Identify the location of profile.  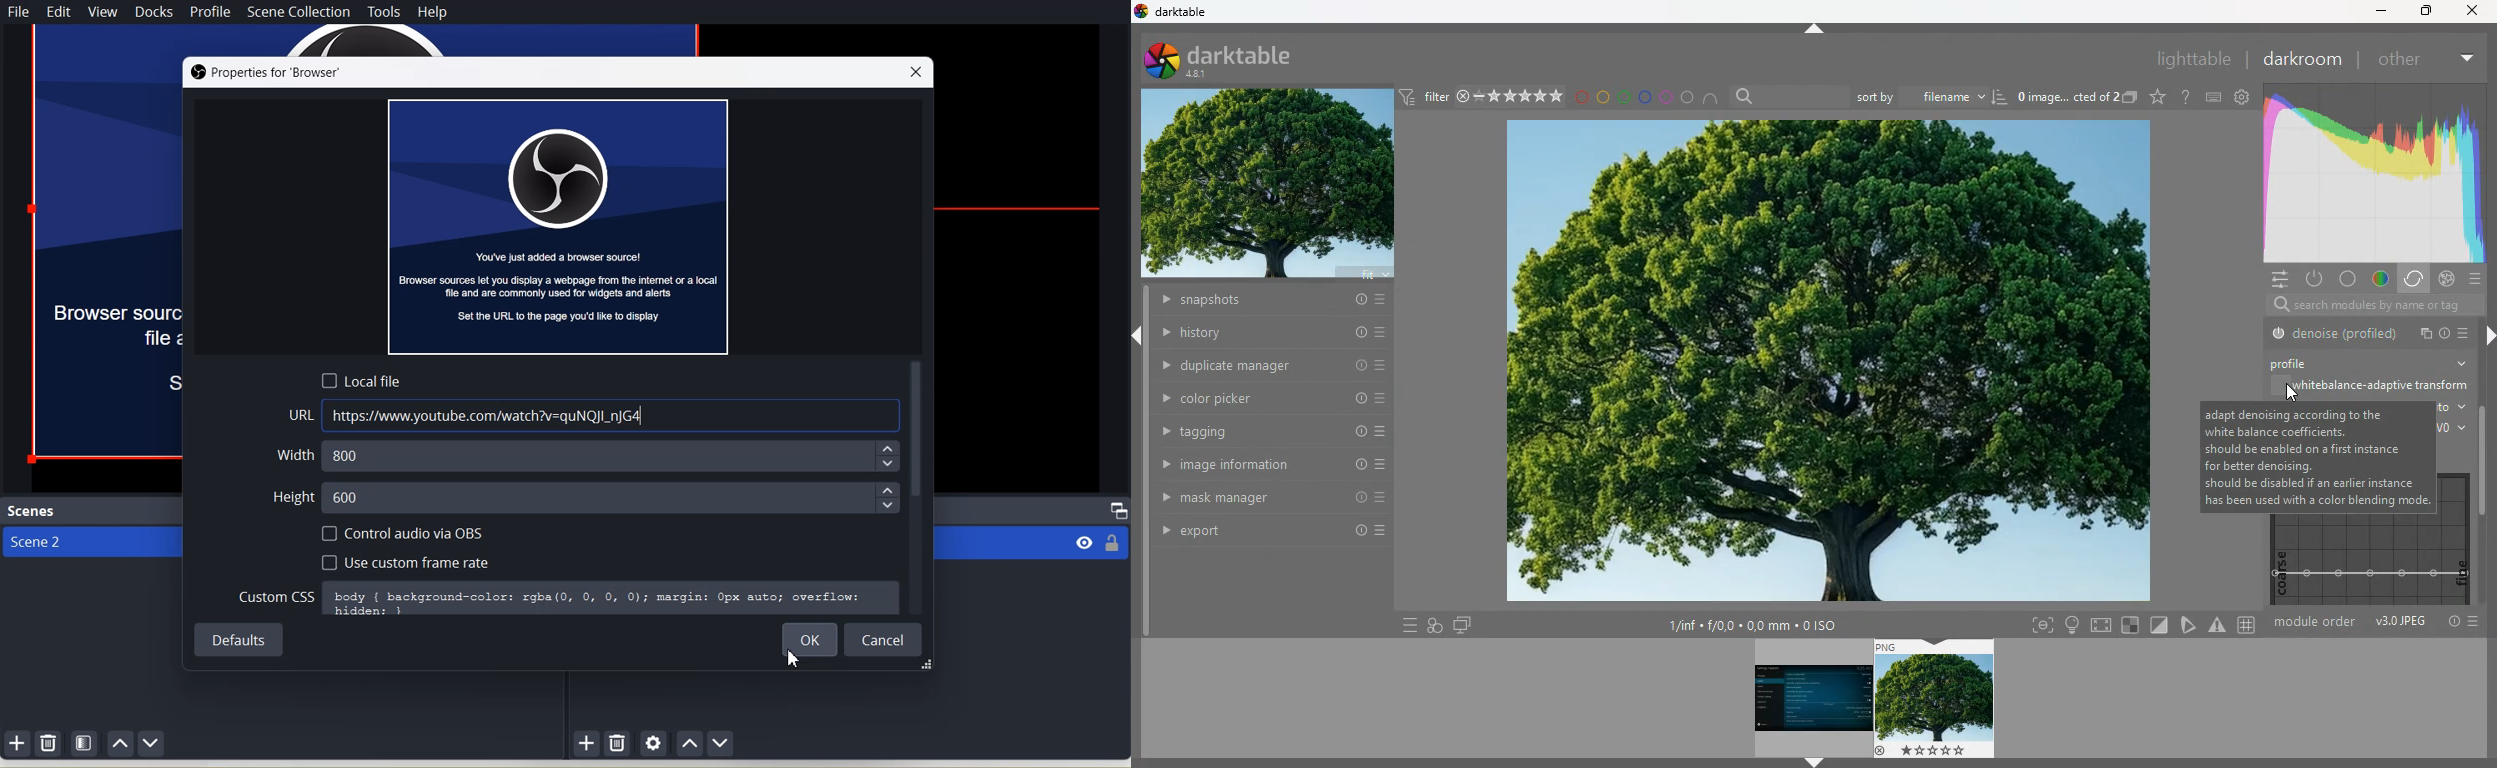
(2305, 363).